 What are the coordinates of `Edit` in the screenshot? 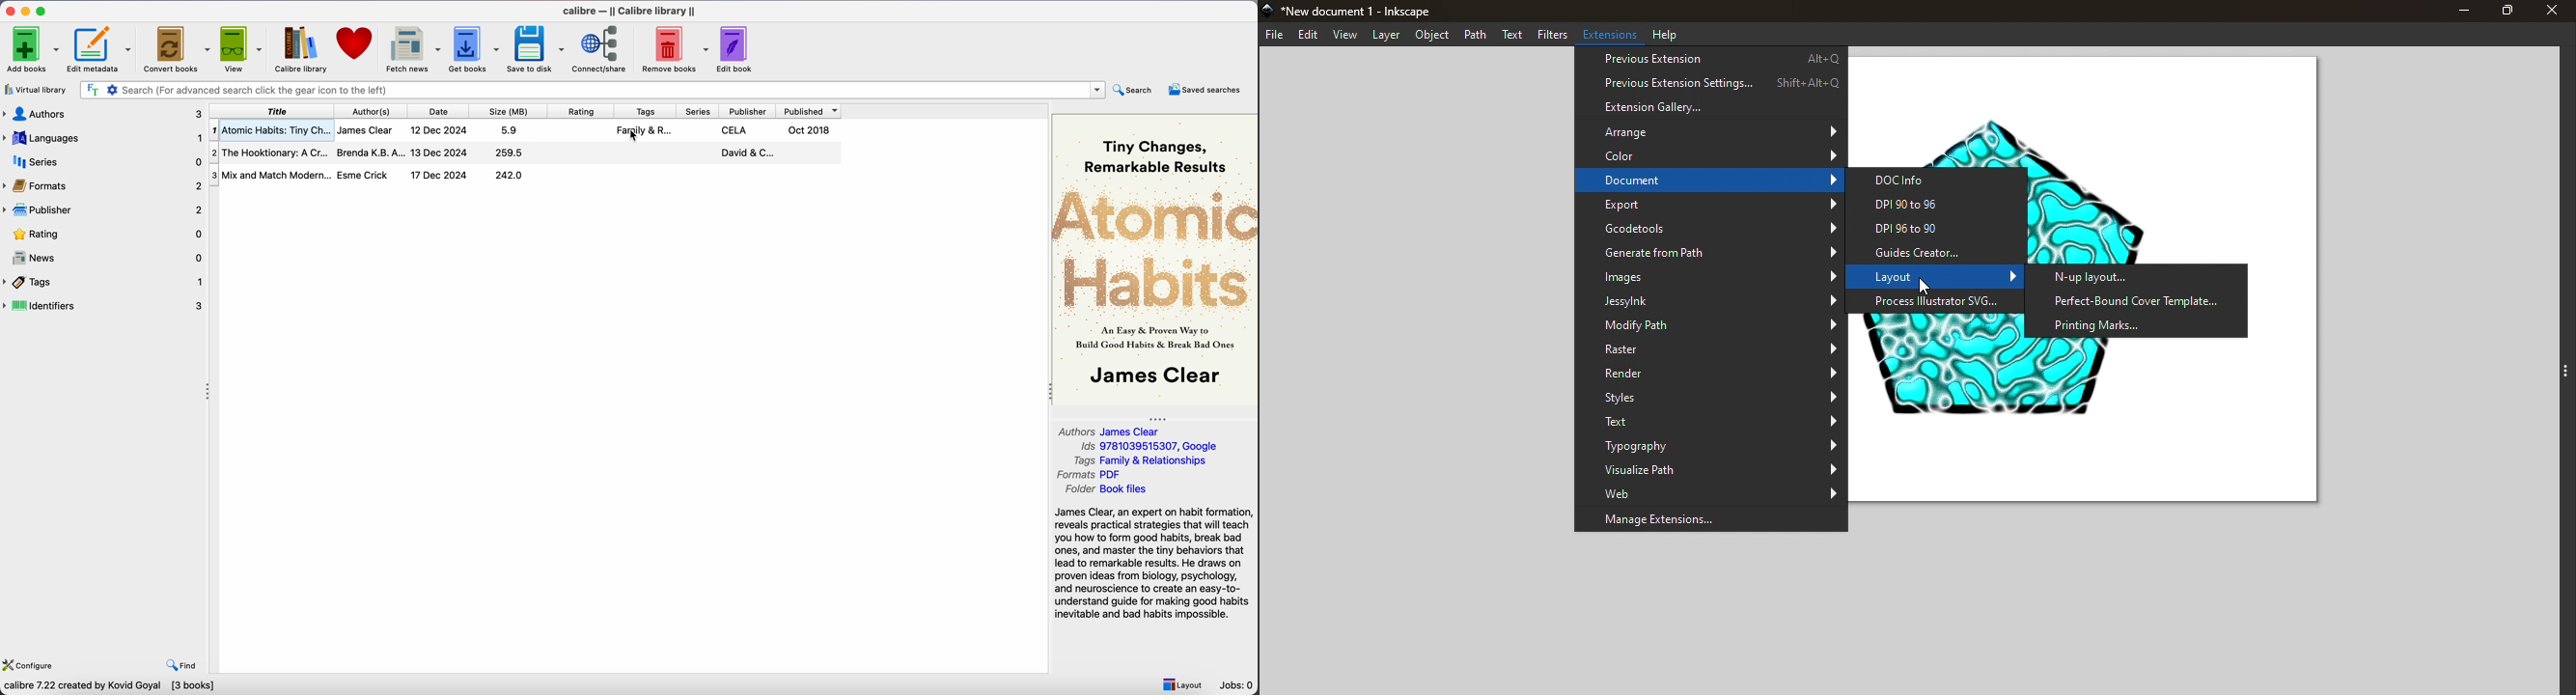 It's located at (1309, 36).